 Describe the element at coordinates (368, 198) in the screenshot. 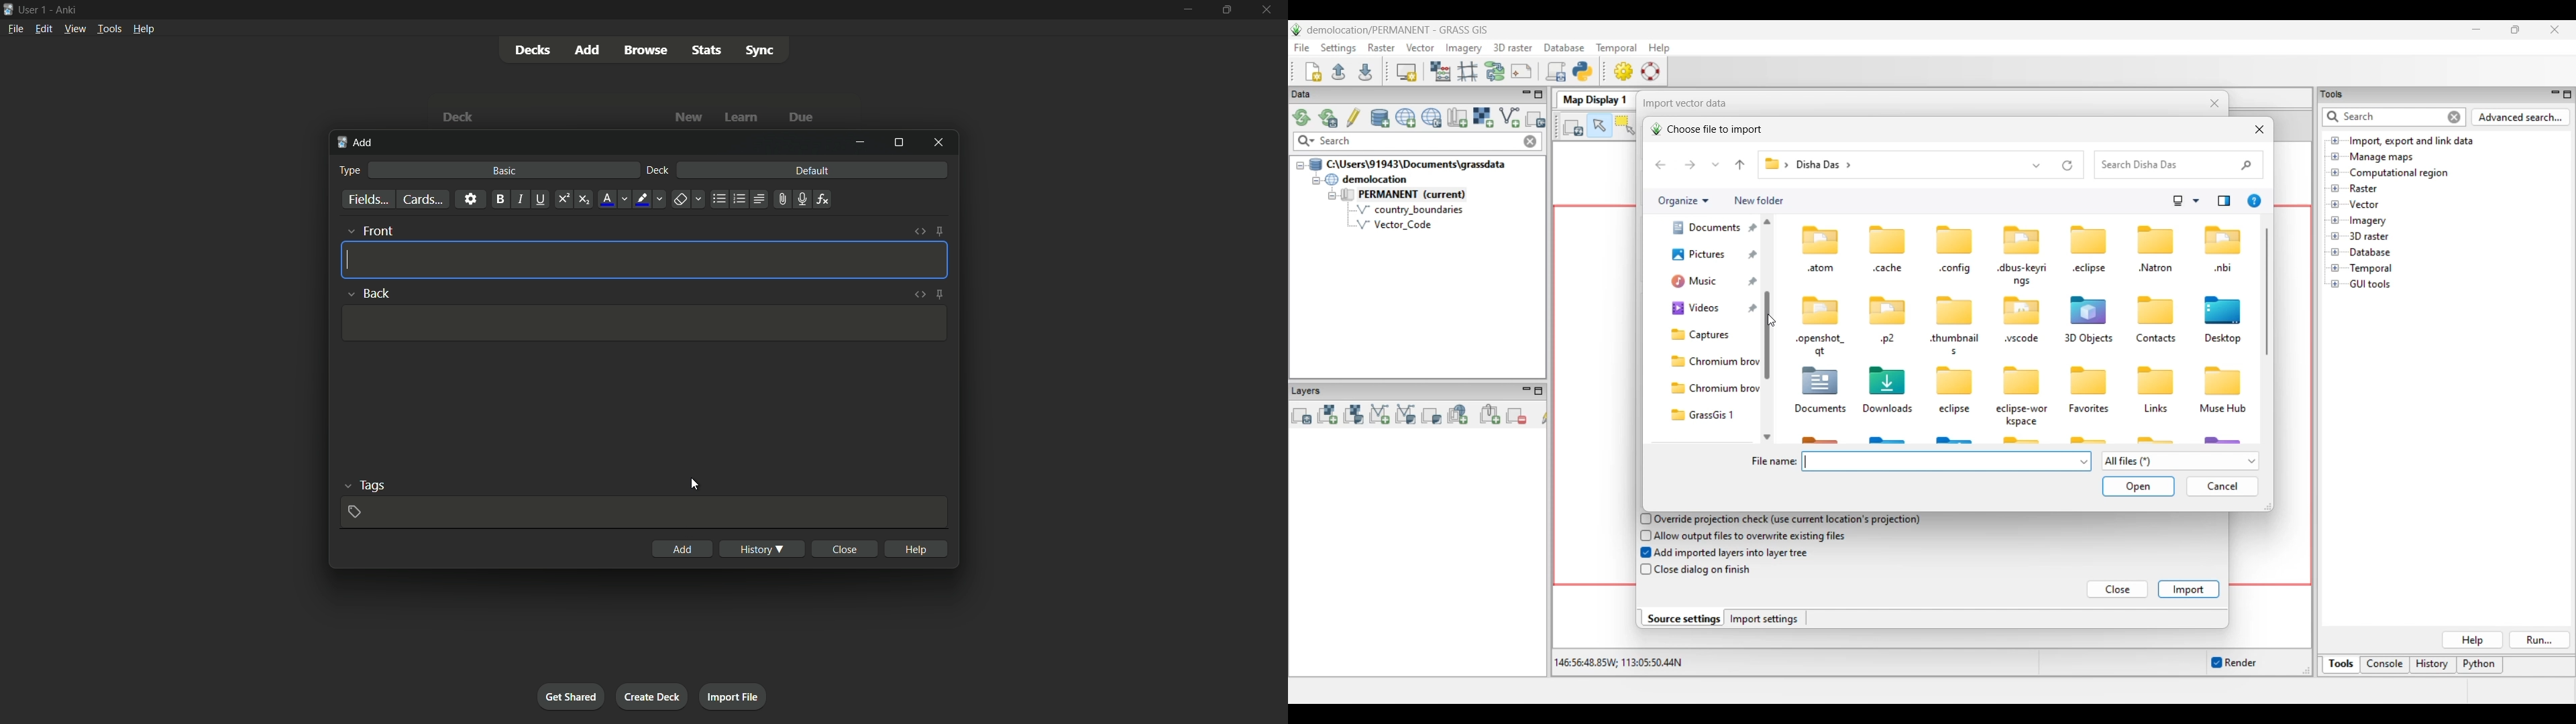

I see `fields` at that location.